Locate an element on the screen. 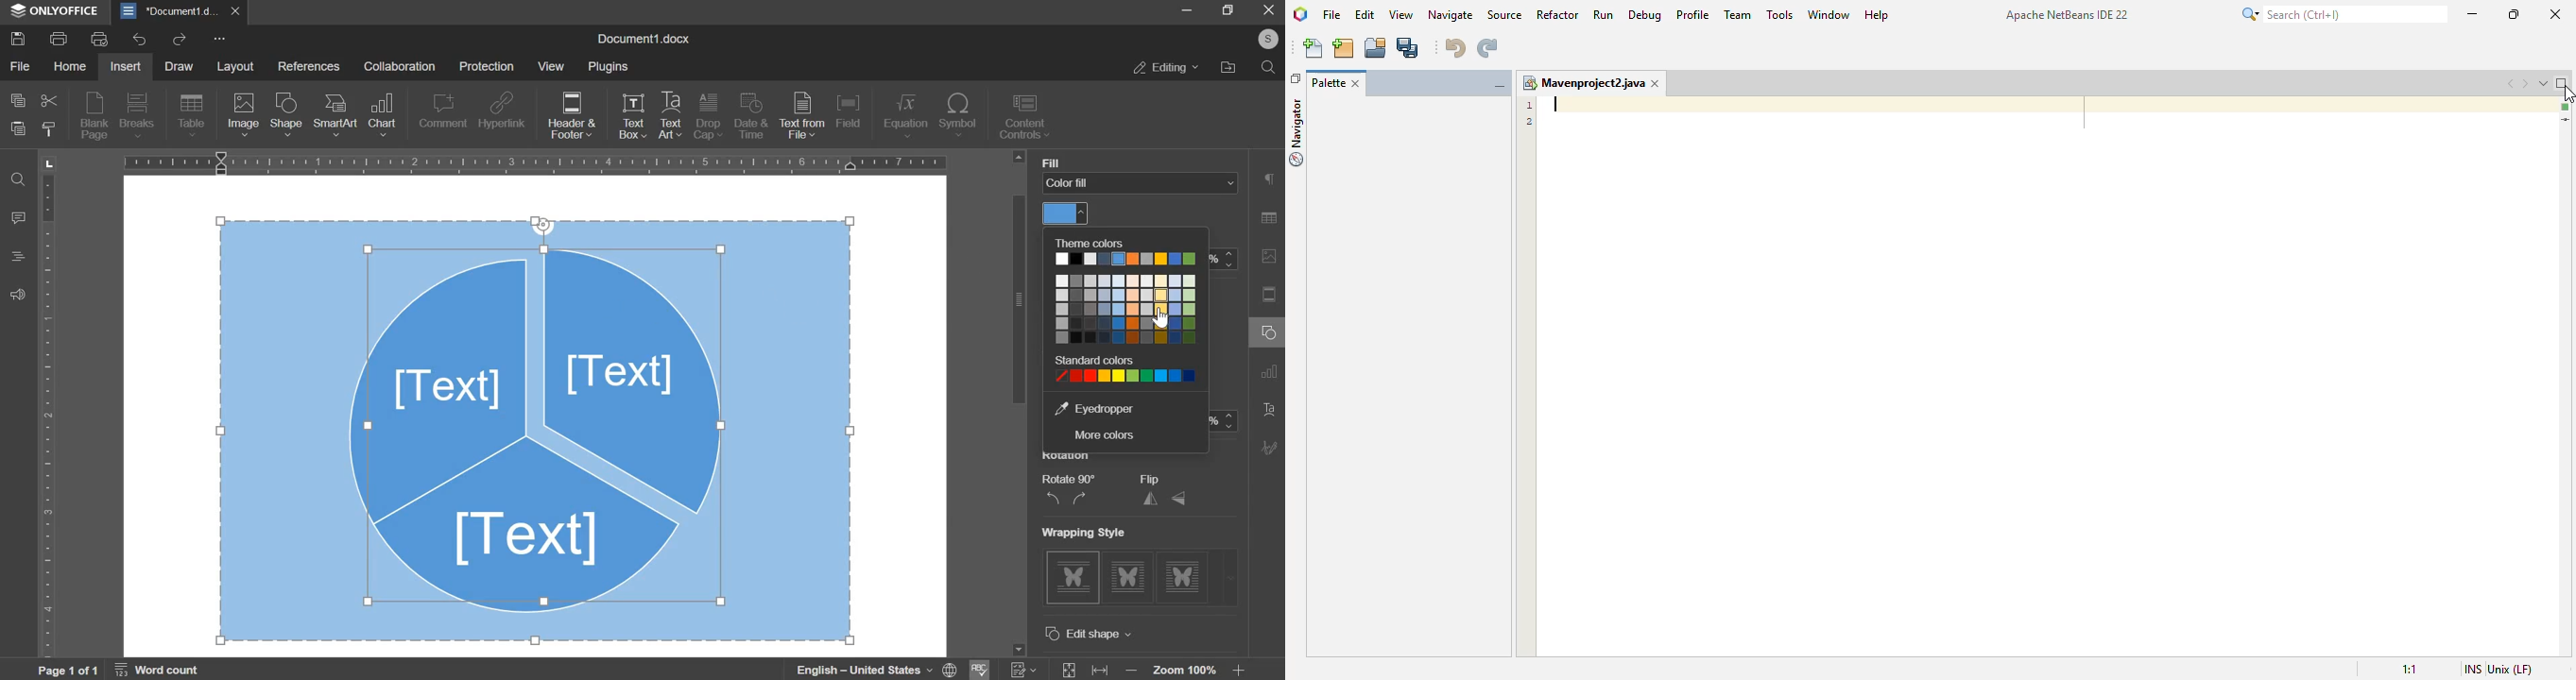  paste is located at coordinates (18, 132).